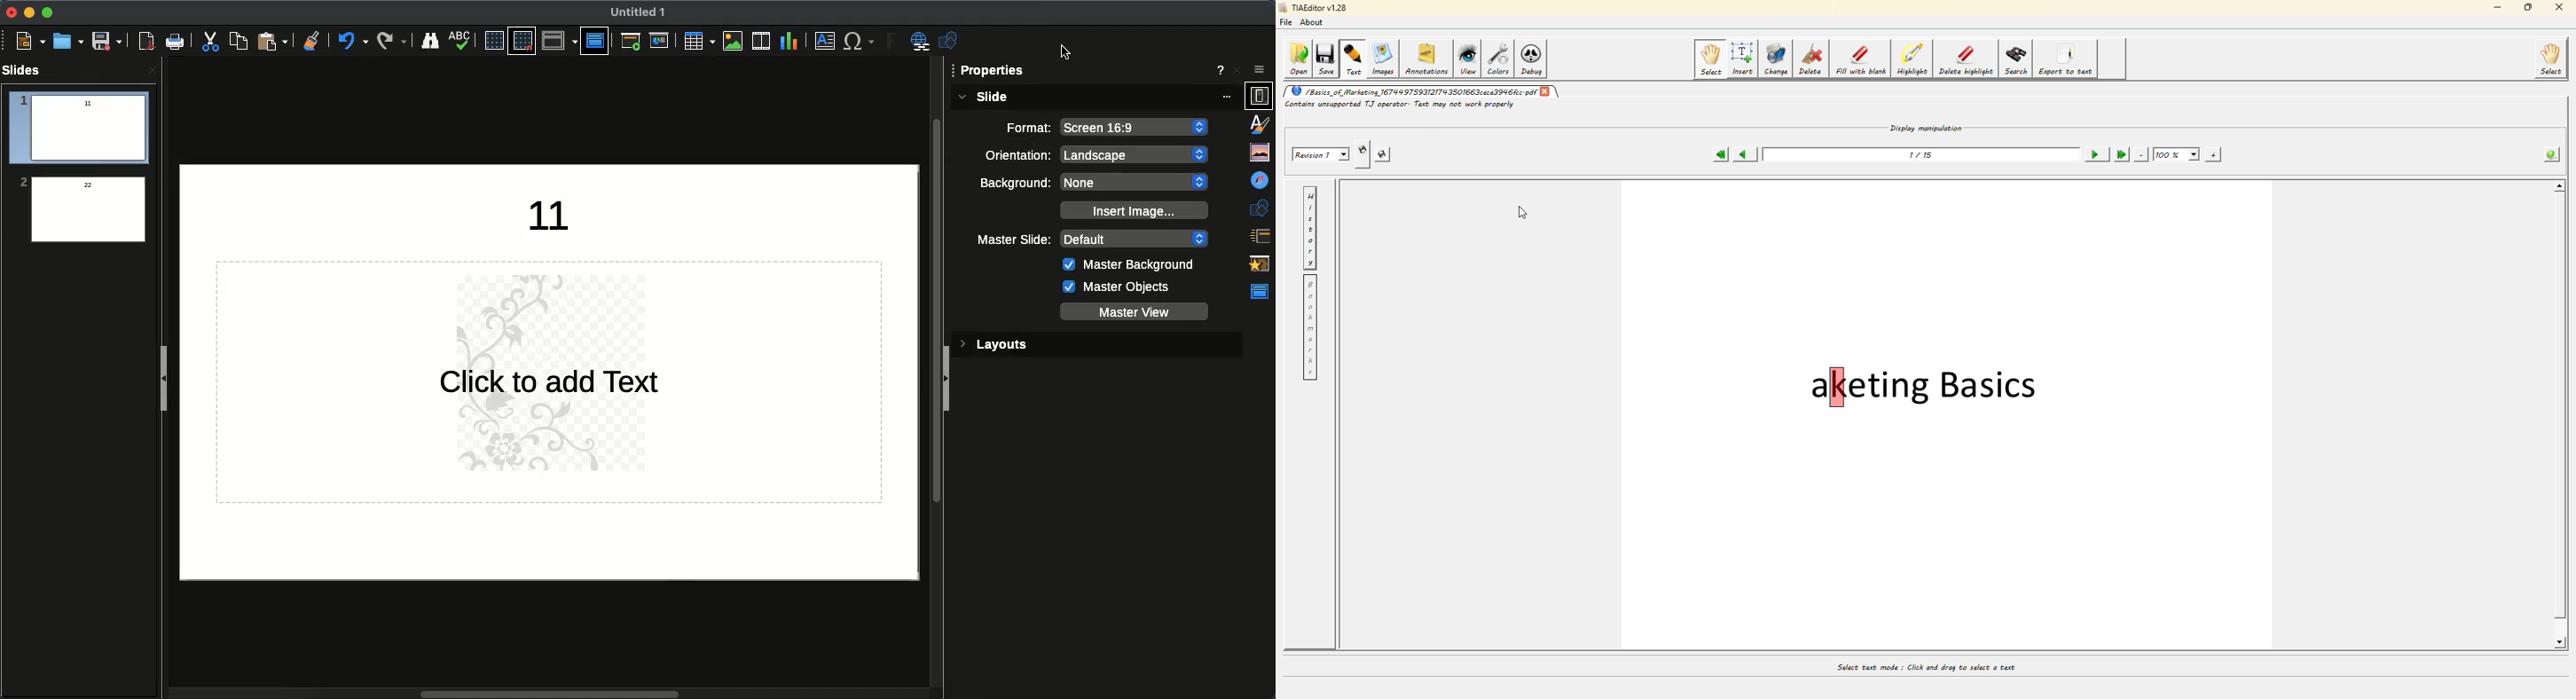  Describe the element at coordinates (546, 373) in the screenshot. I see `Water mark added` at that location.